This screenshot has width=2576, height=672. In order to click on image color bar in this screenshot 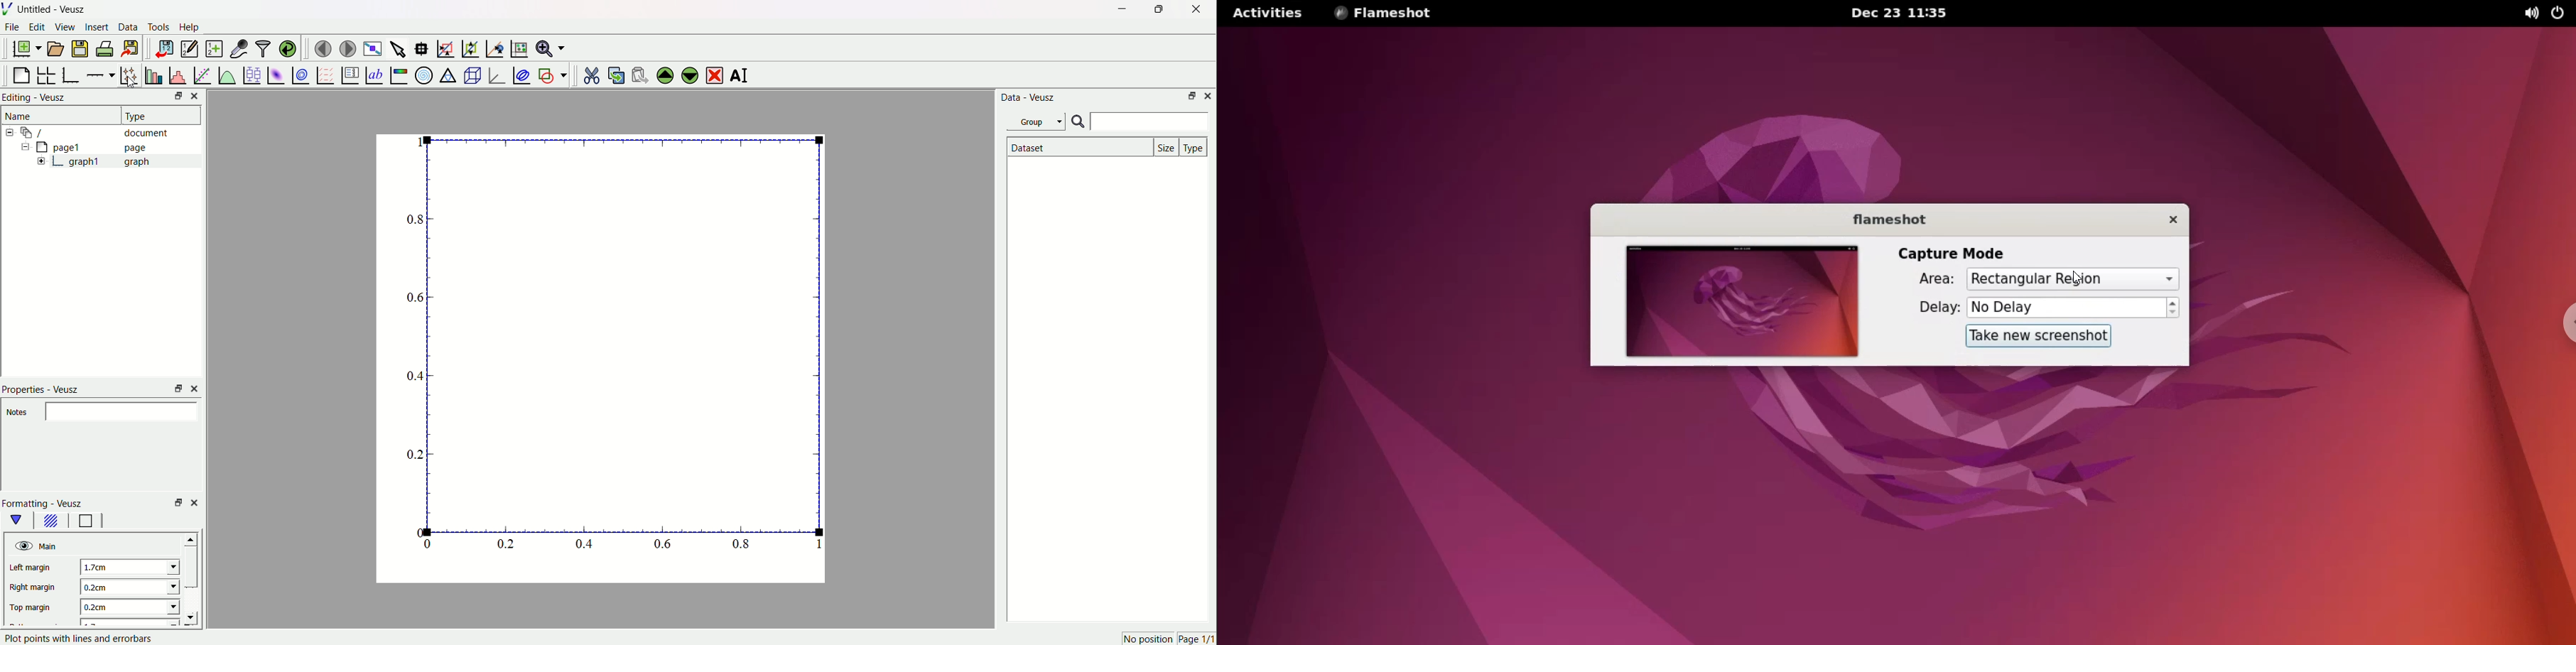, I will do `click(399, 75)`.